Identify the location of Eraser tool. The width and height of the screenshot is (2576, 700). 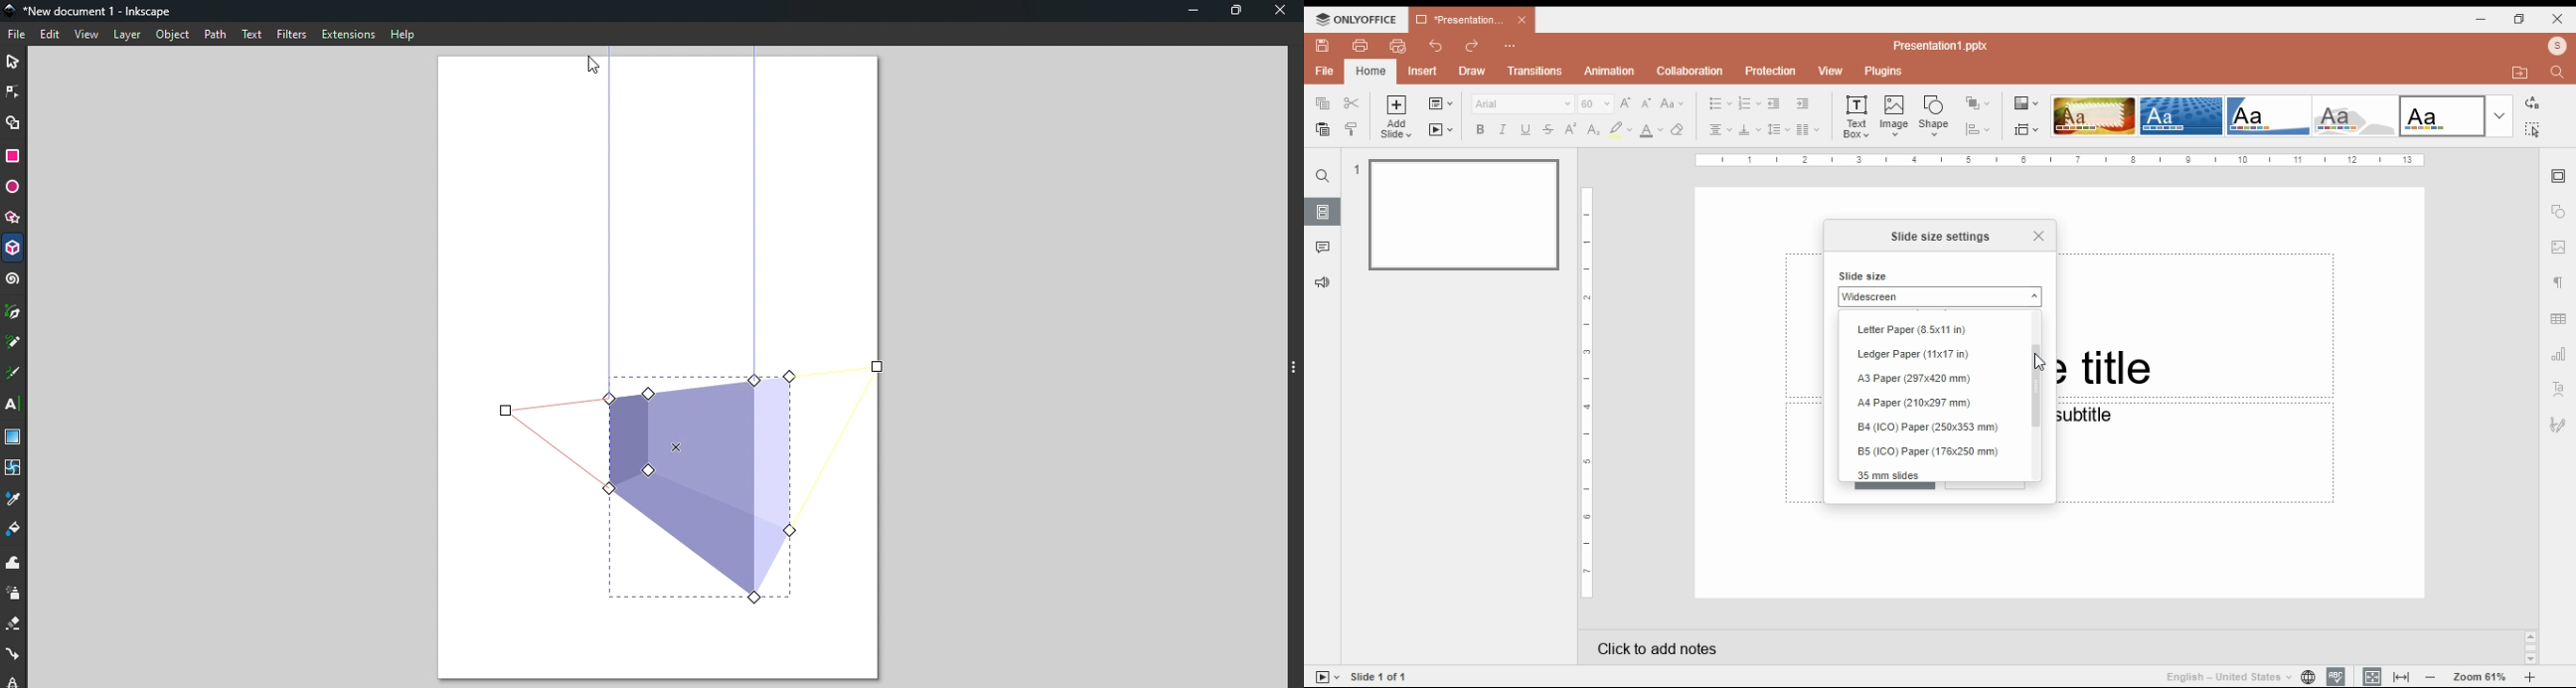
(14, 626).